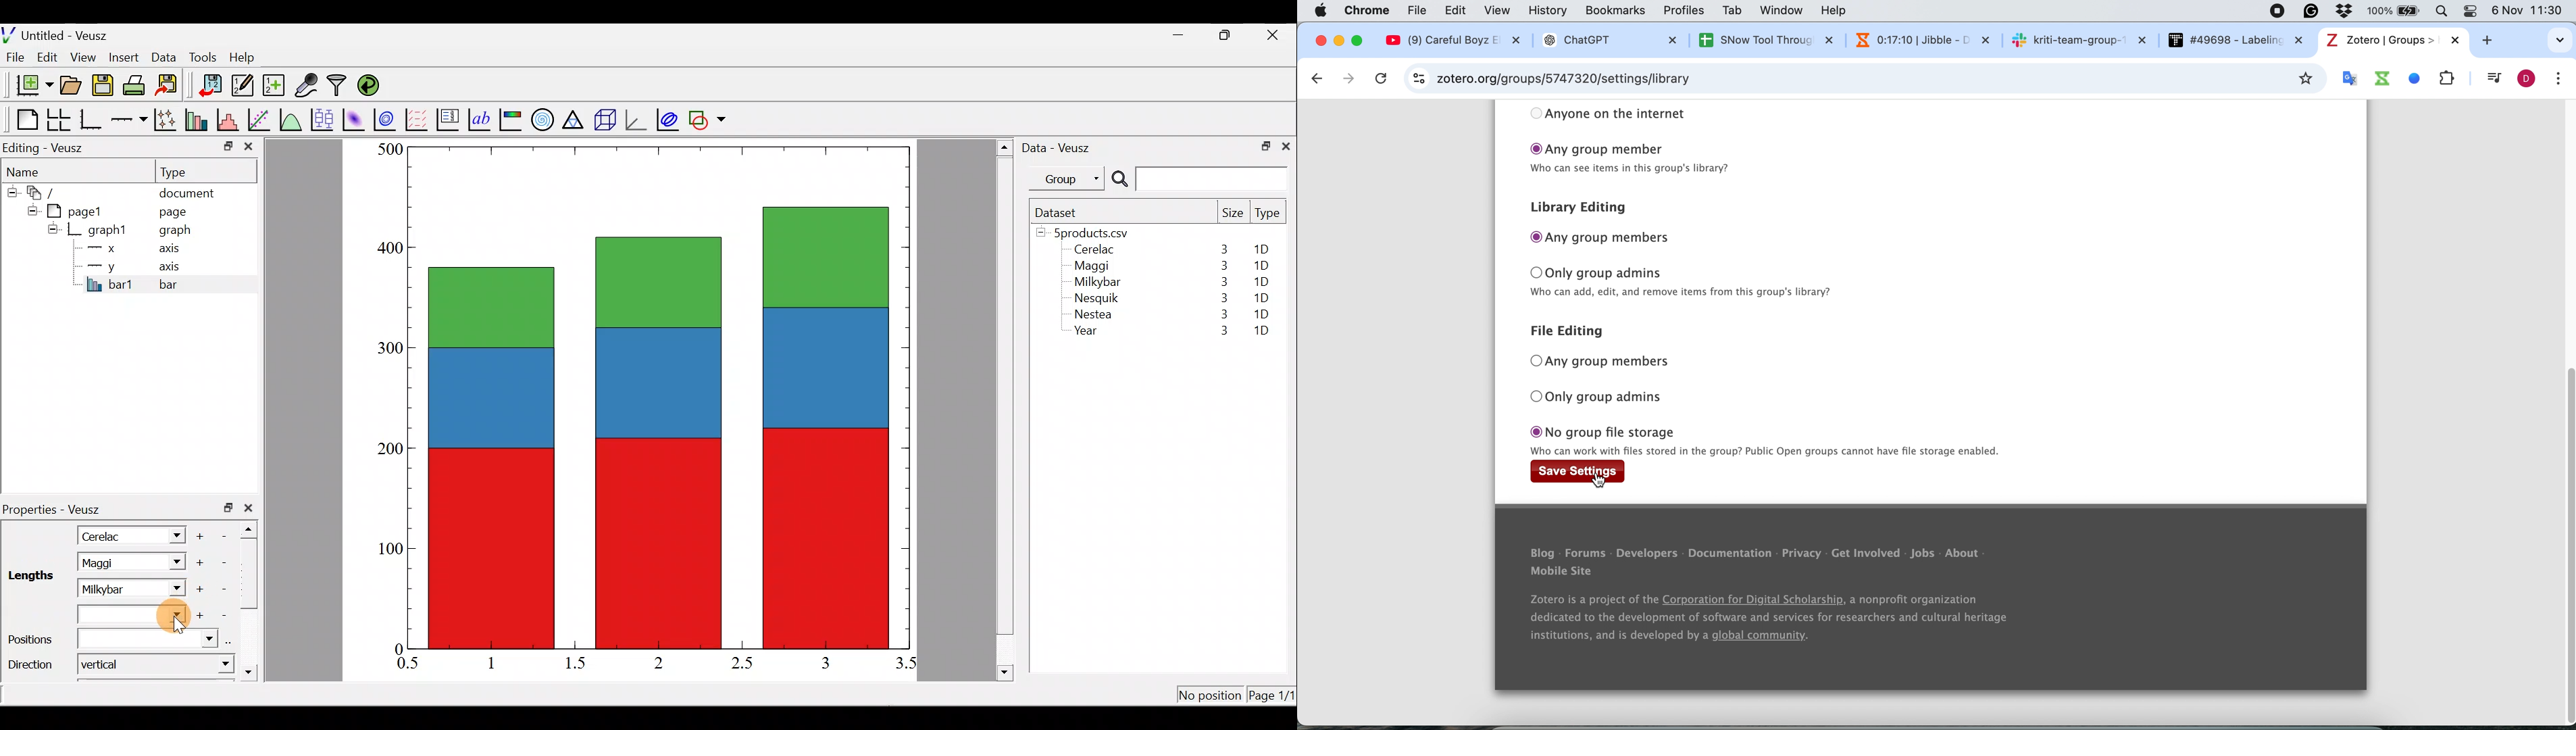  I want to click on zotero.org/groups/5747320/hihello, so click(1578, 79).